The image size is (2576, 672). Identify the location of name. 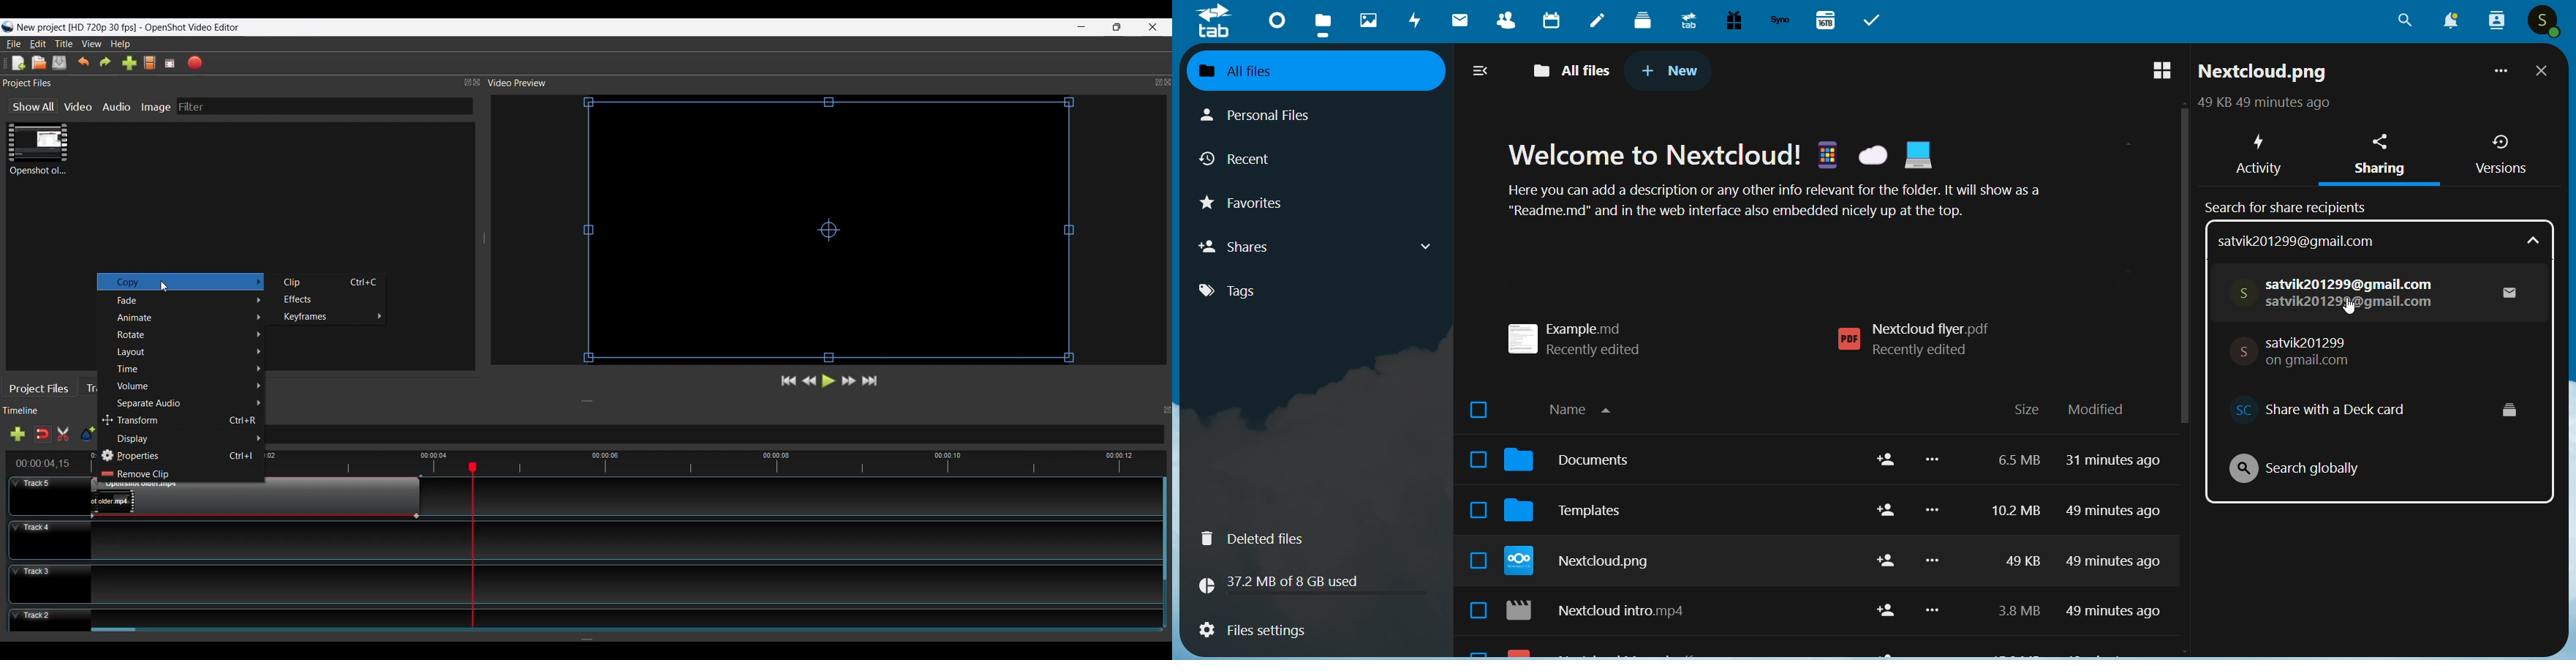
(1587, 407).